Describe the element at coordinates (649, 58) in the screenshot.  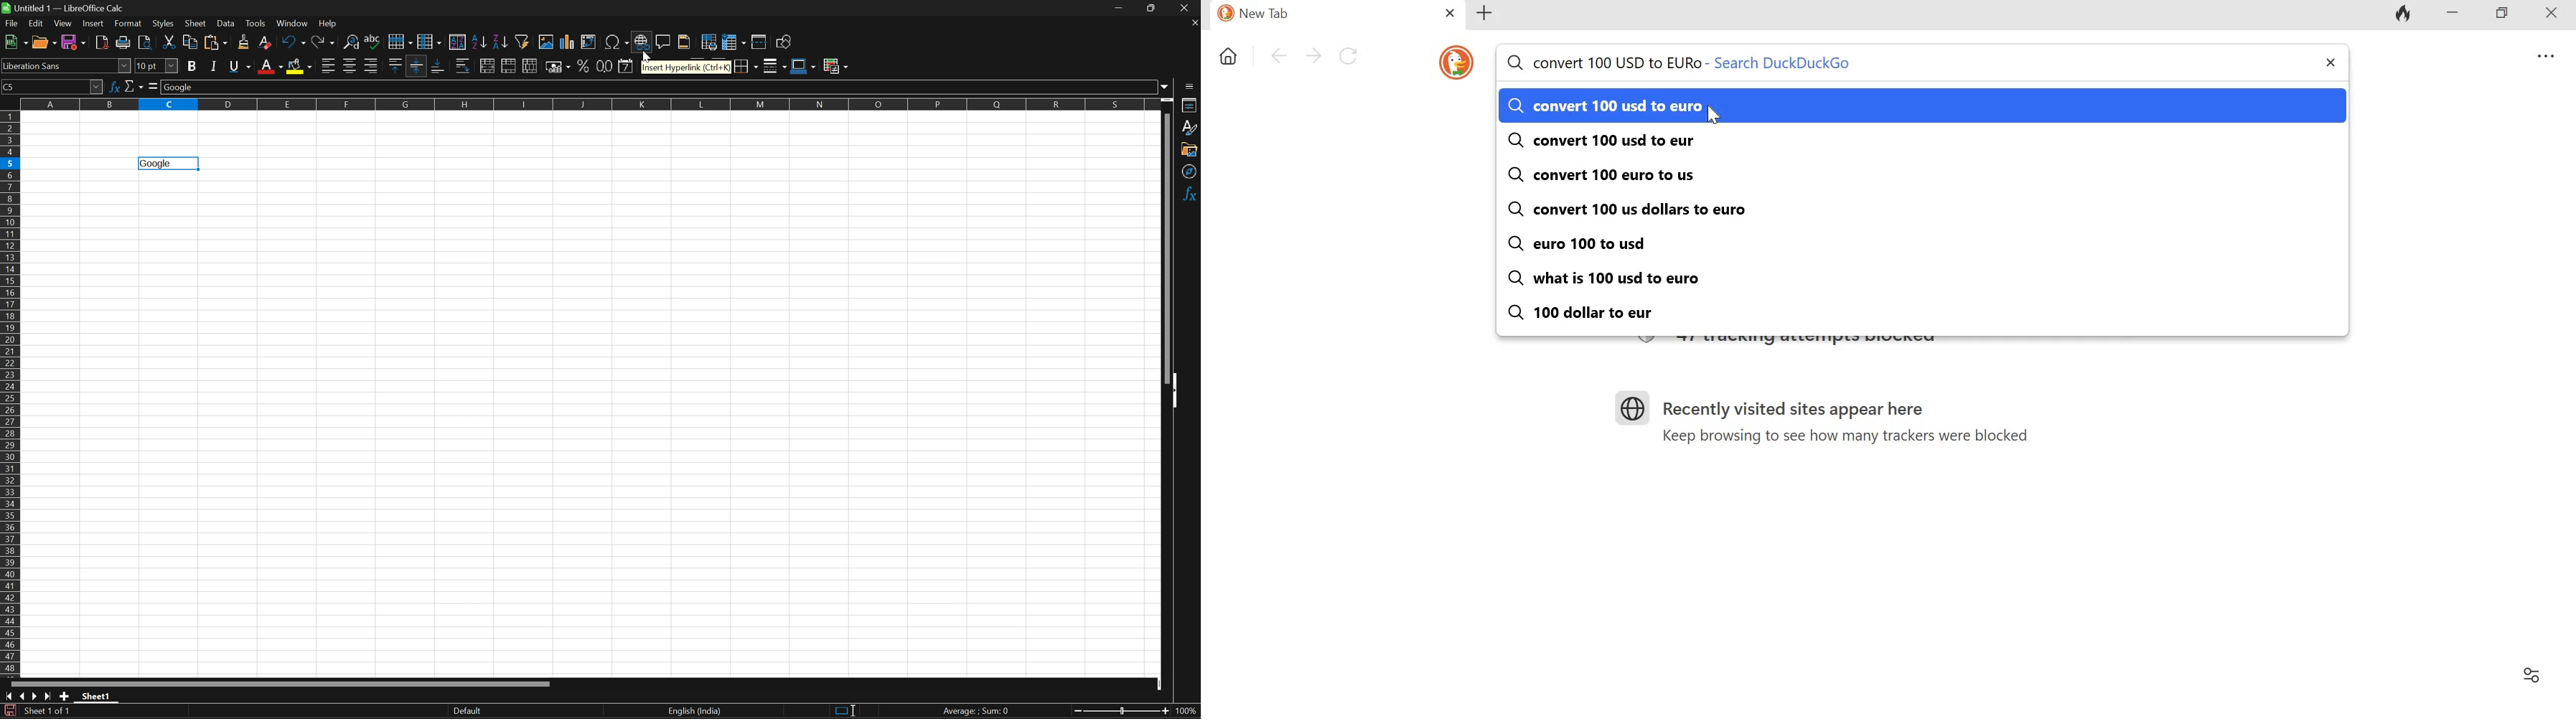
I see `Cursor` at that location.